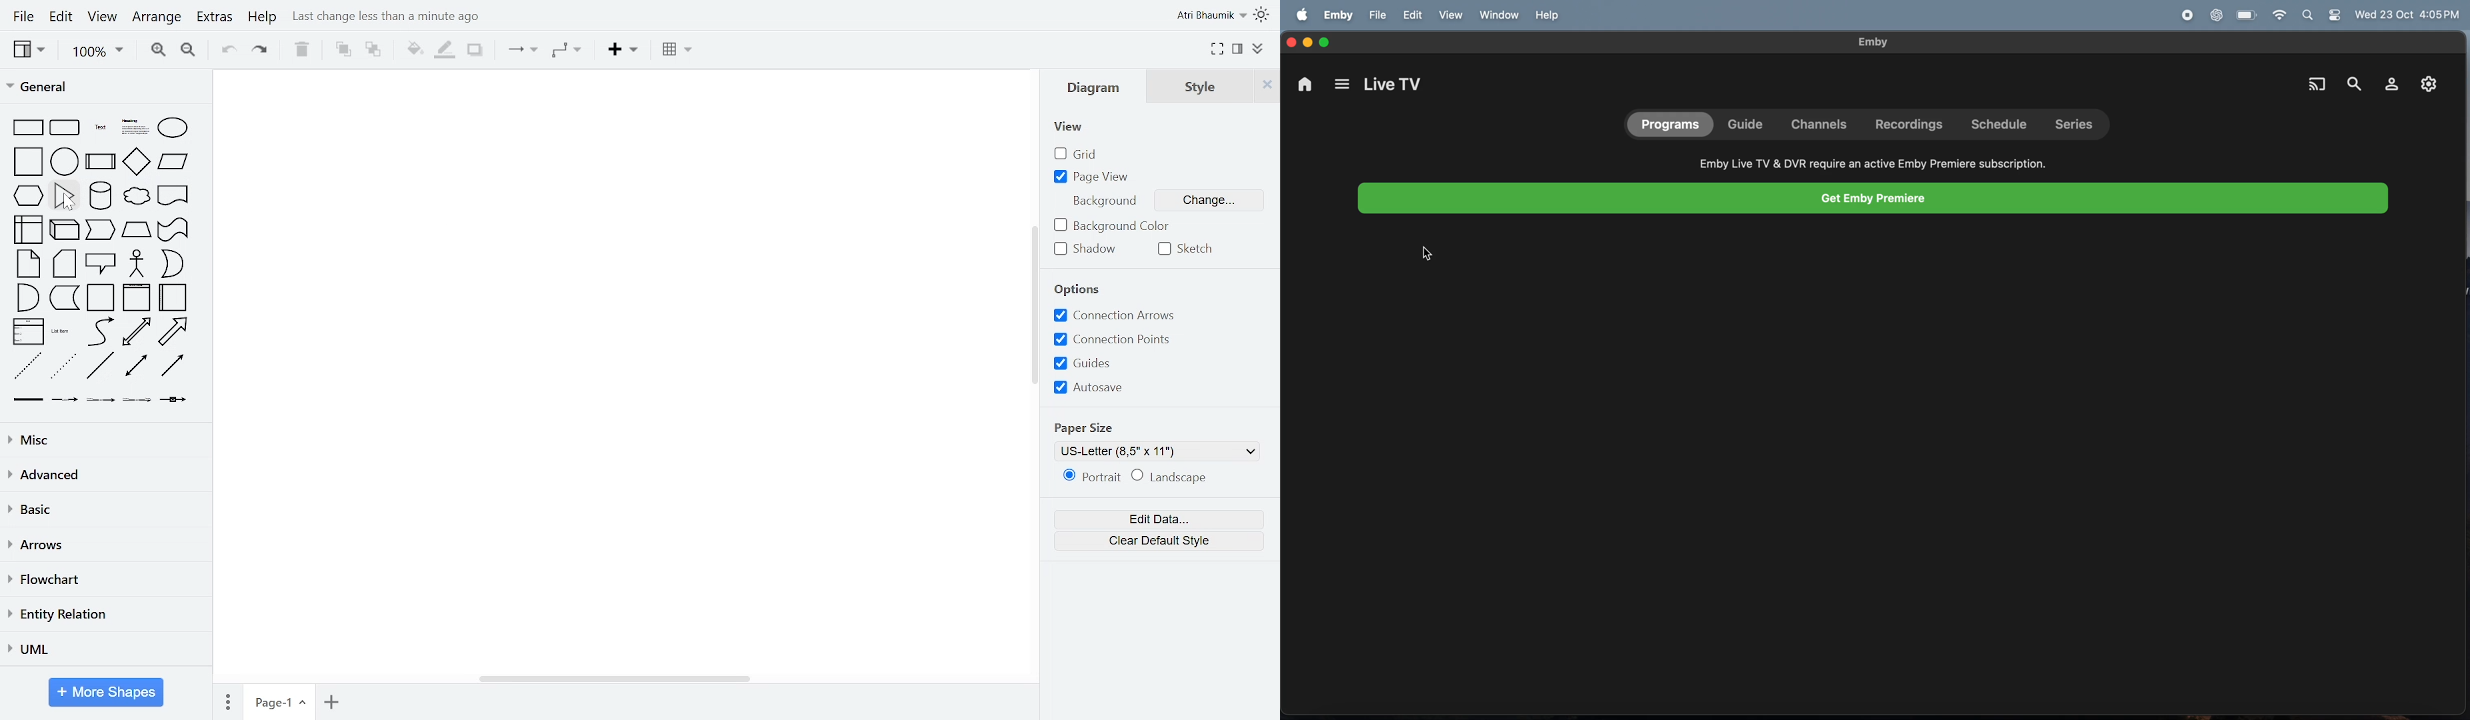  I want to click on cloud, so click(136, 196).